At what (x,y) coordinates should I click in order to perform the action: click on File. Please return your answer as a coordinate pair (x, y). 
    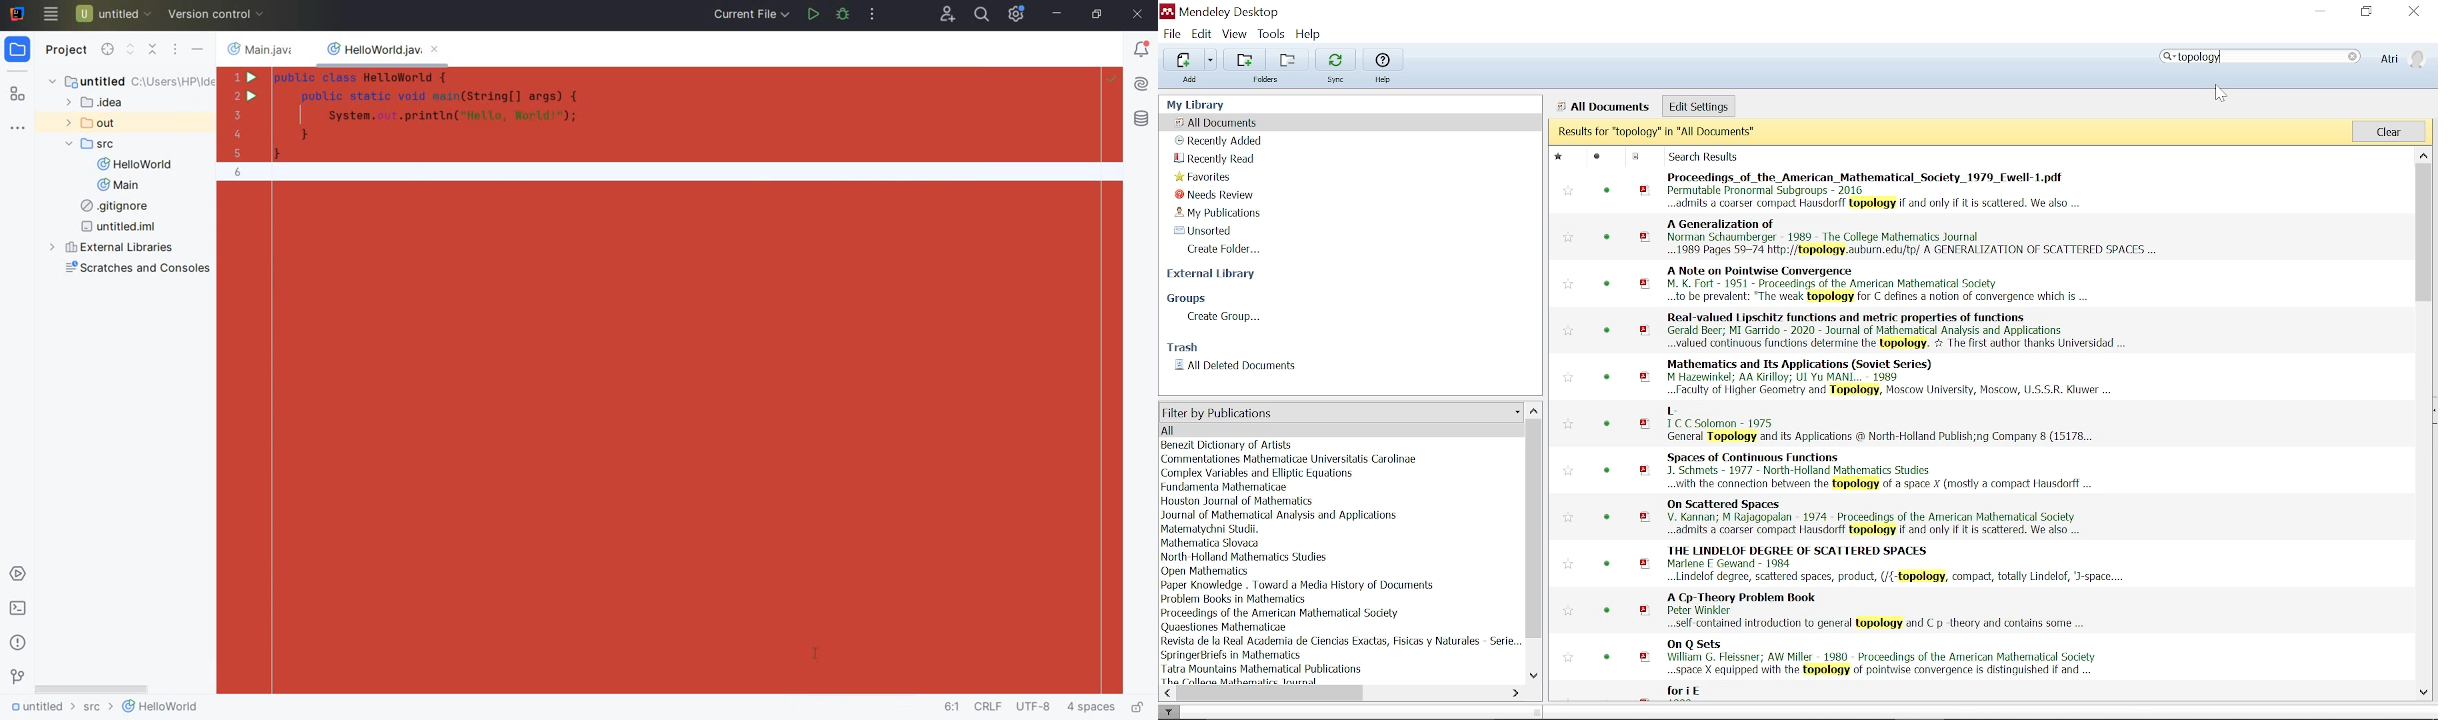
    Looking at the image, I should click on (1173, 33).